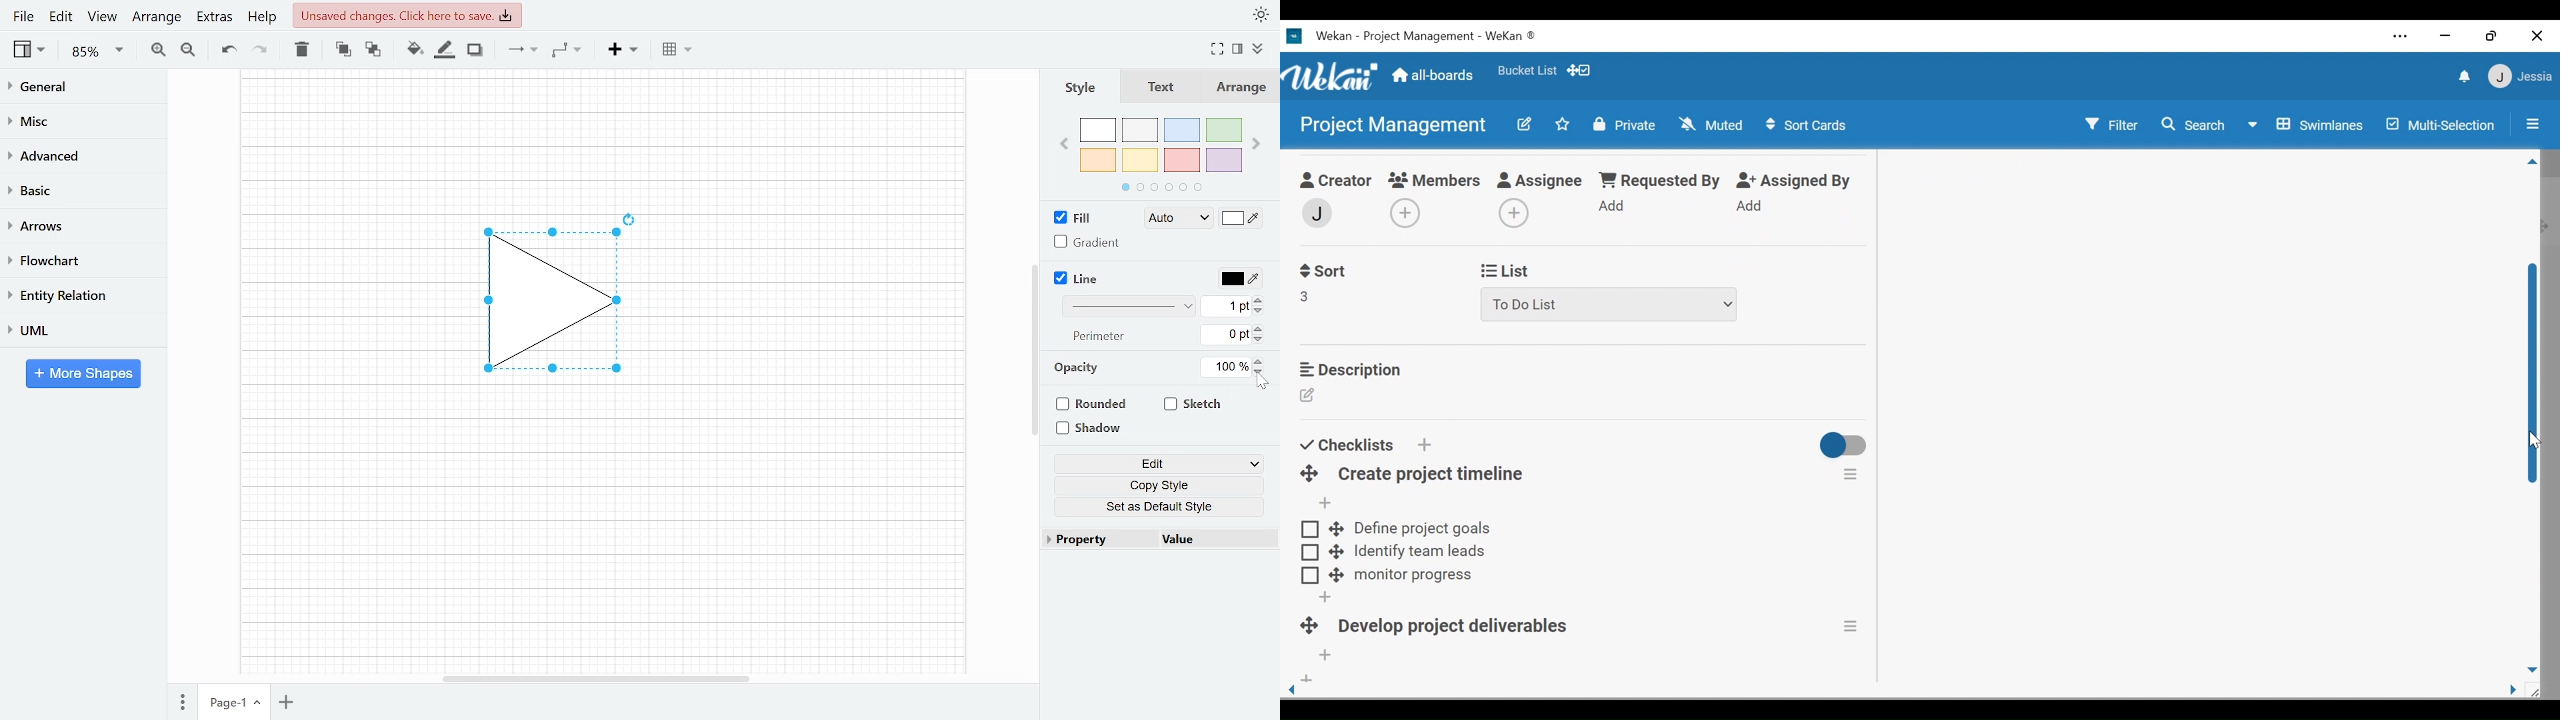  Describe the element at coordinates (1262, 14) in the screenshot. I see `Theme` at that location.